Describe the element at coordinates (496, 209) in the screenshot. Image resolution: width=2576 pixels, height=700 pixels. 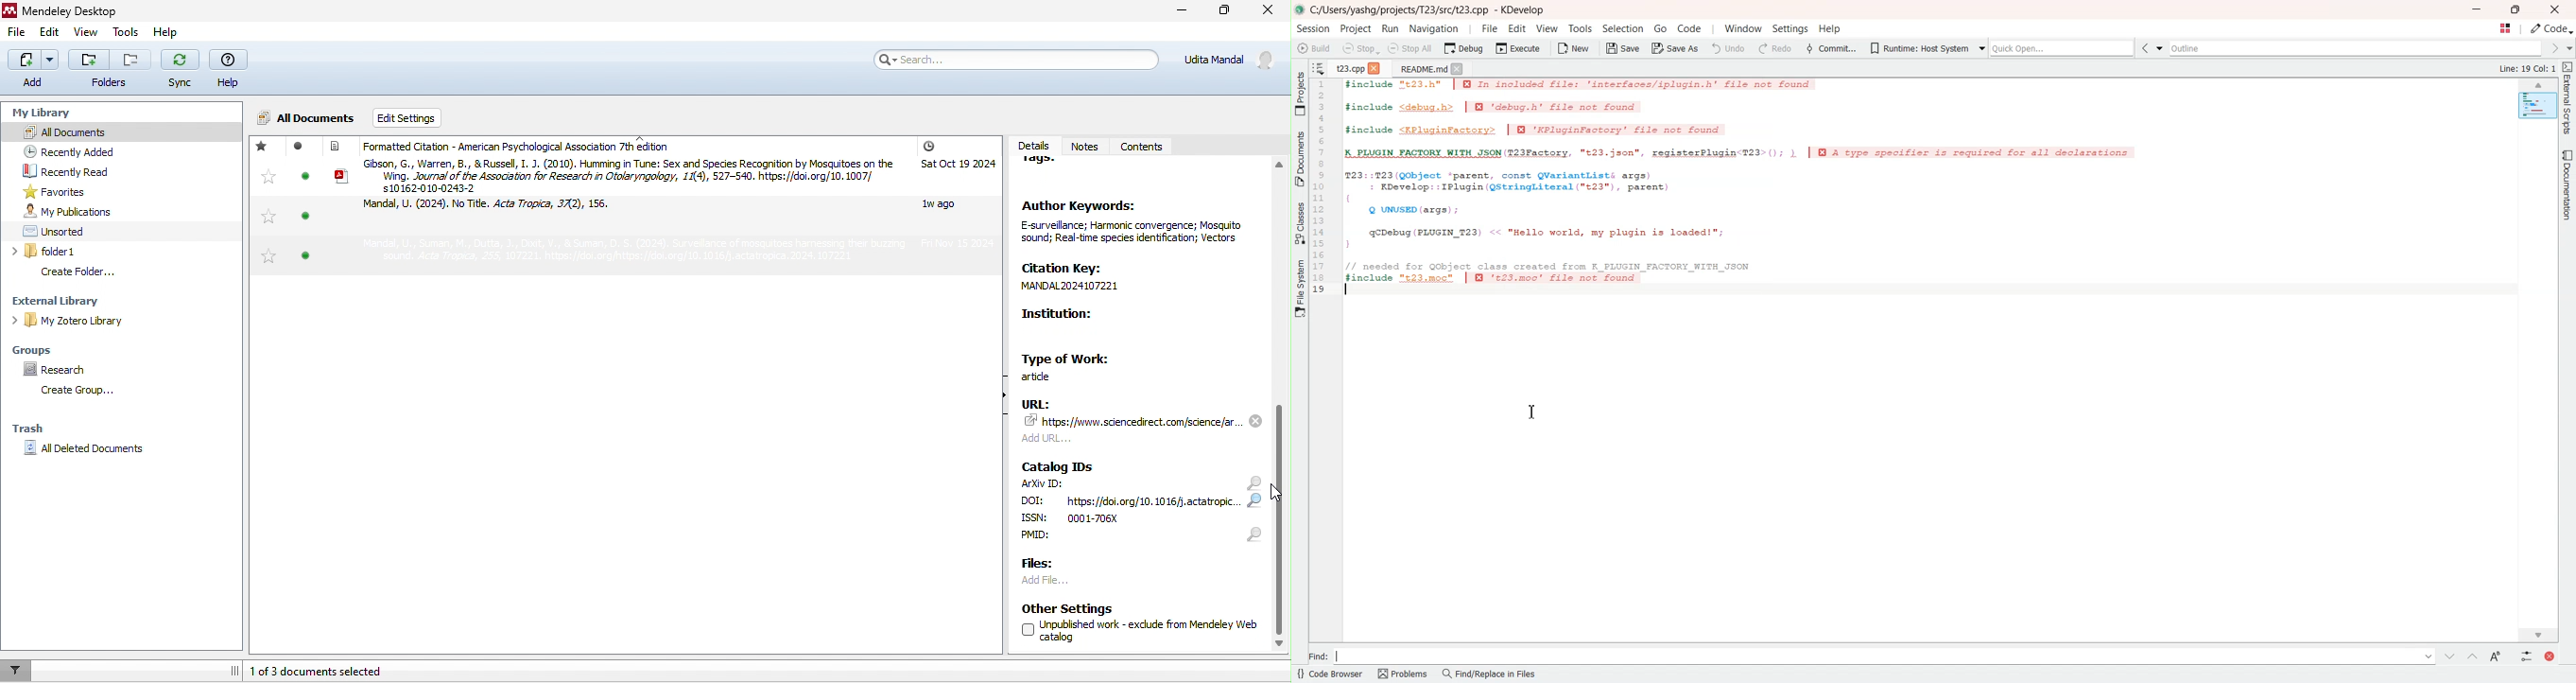
I see `article by Mandal et al, 2024` at that location.